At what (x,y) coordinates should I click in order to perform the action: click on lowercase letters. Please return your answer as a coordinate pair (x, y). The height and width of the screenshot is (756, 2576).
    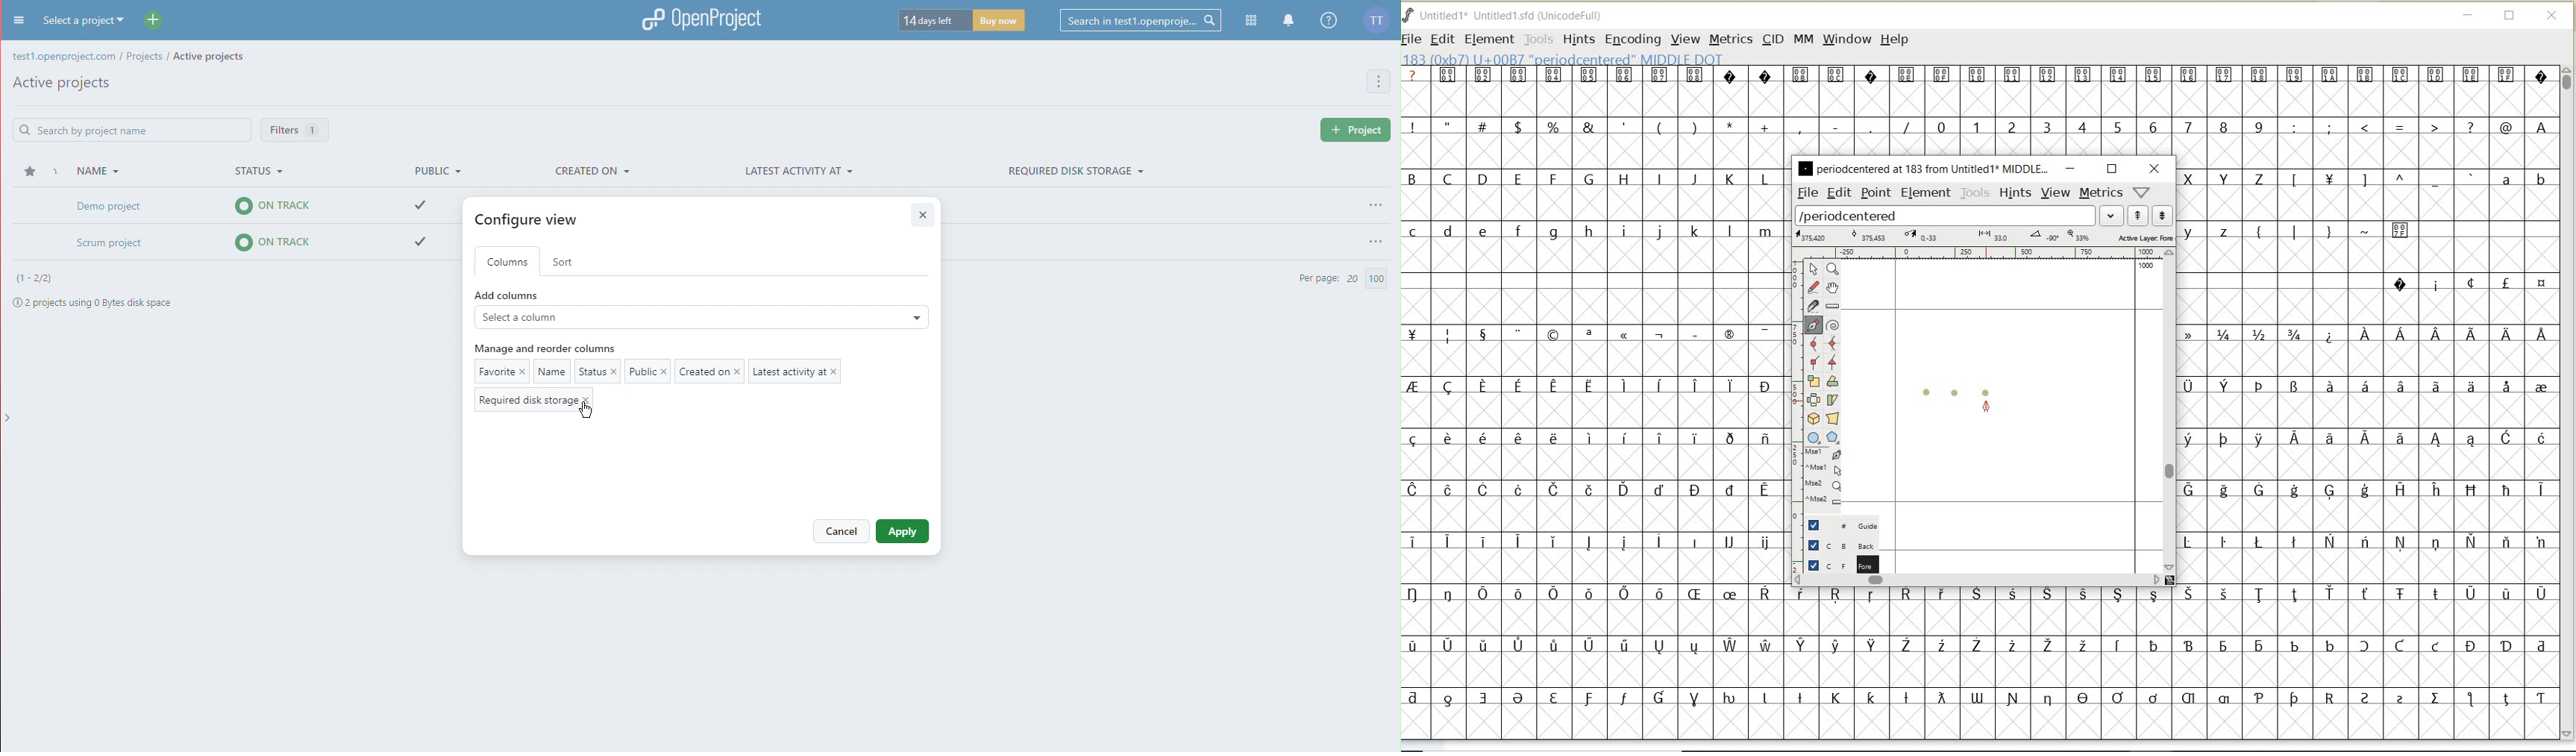
    Looking at the image, I should click on (2215, 230).